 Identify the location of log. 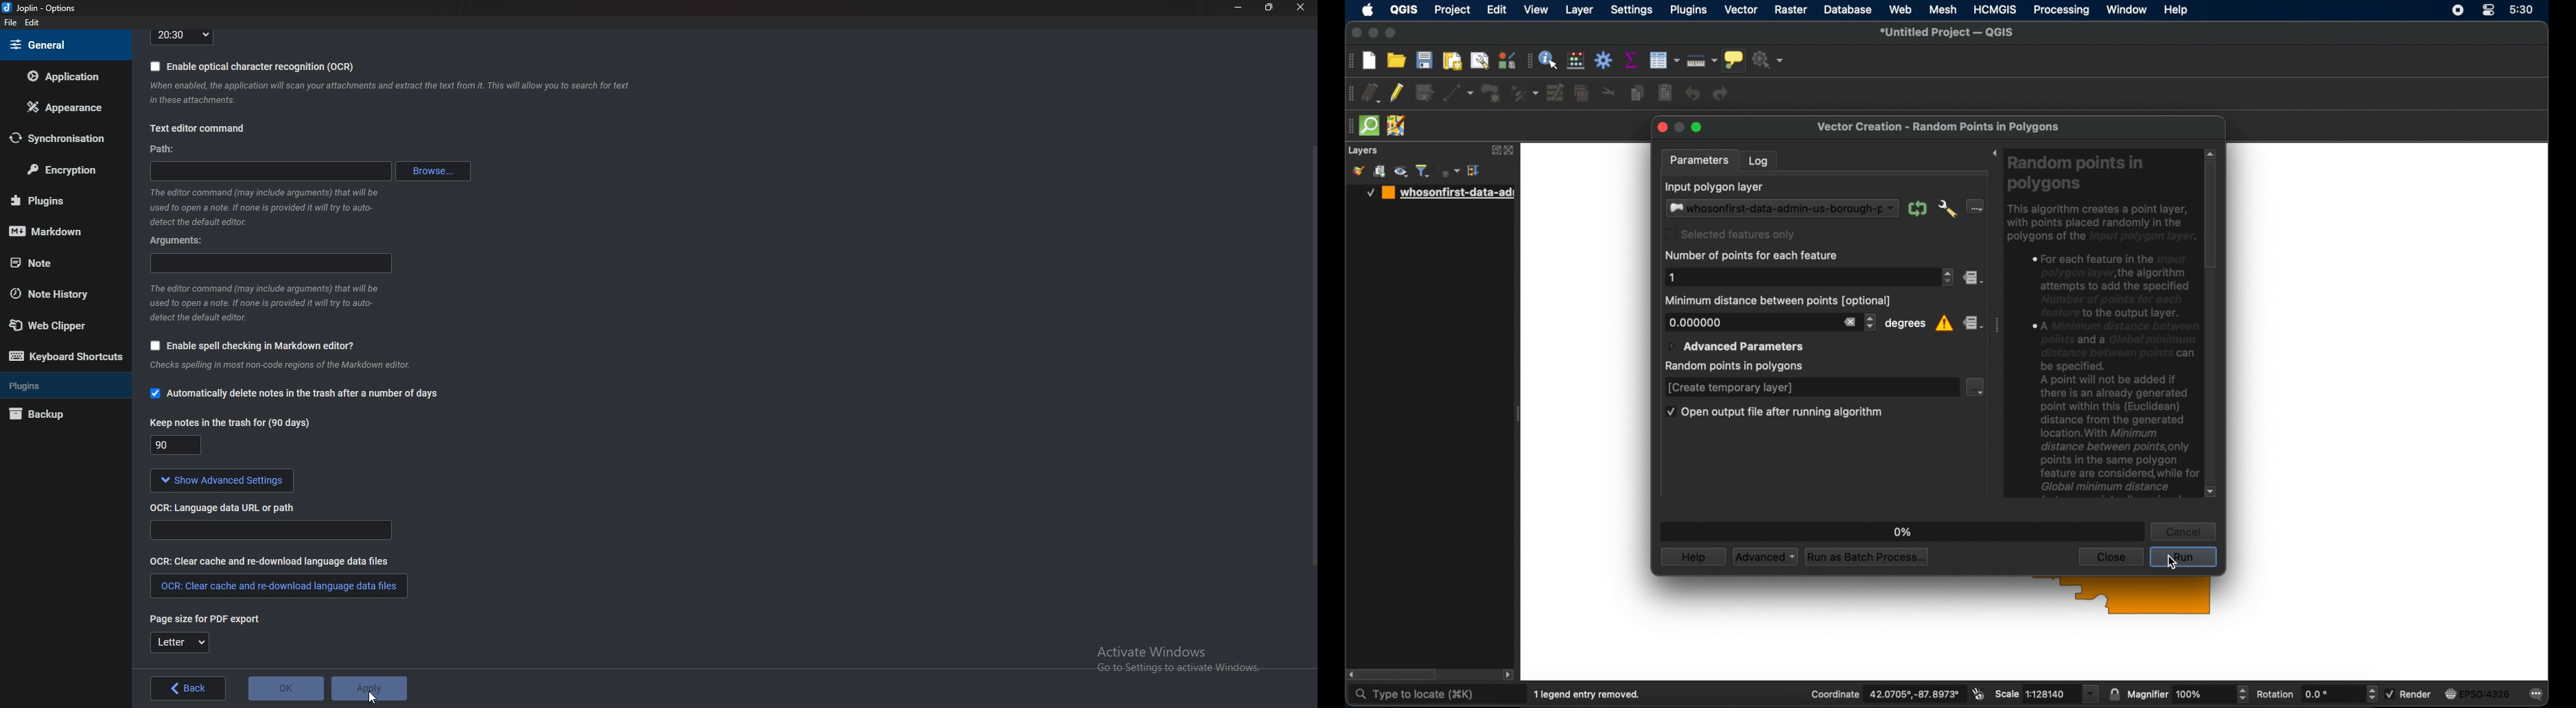
(1759, 159).